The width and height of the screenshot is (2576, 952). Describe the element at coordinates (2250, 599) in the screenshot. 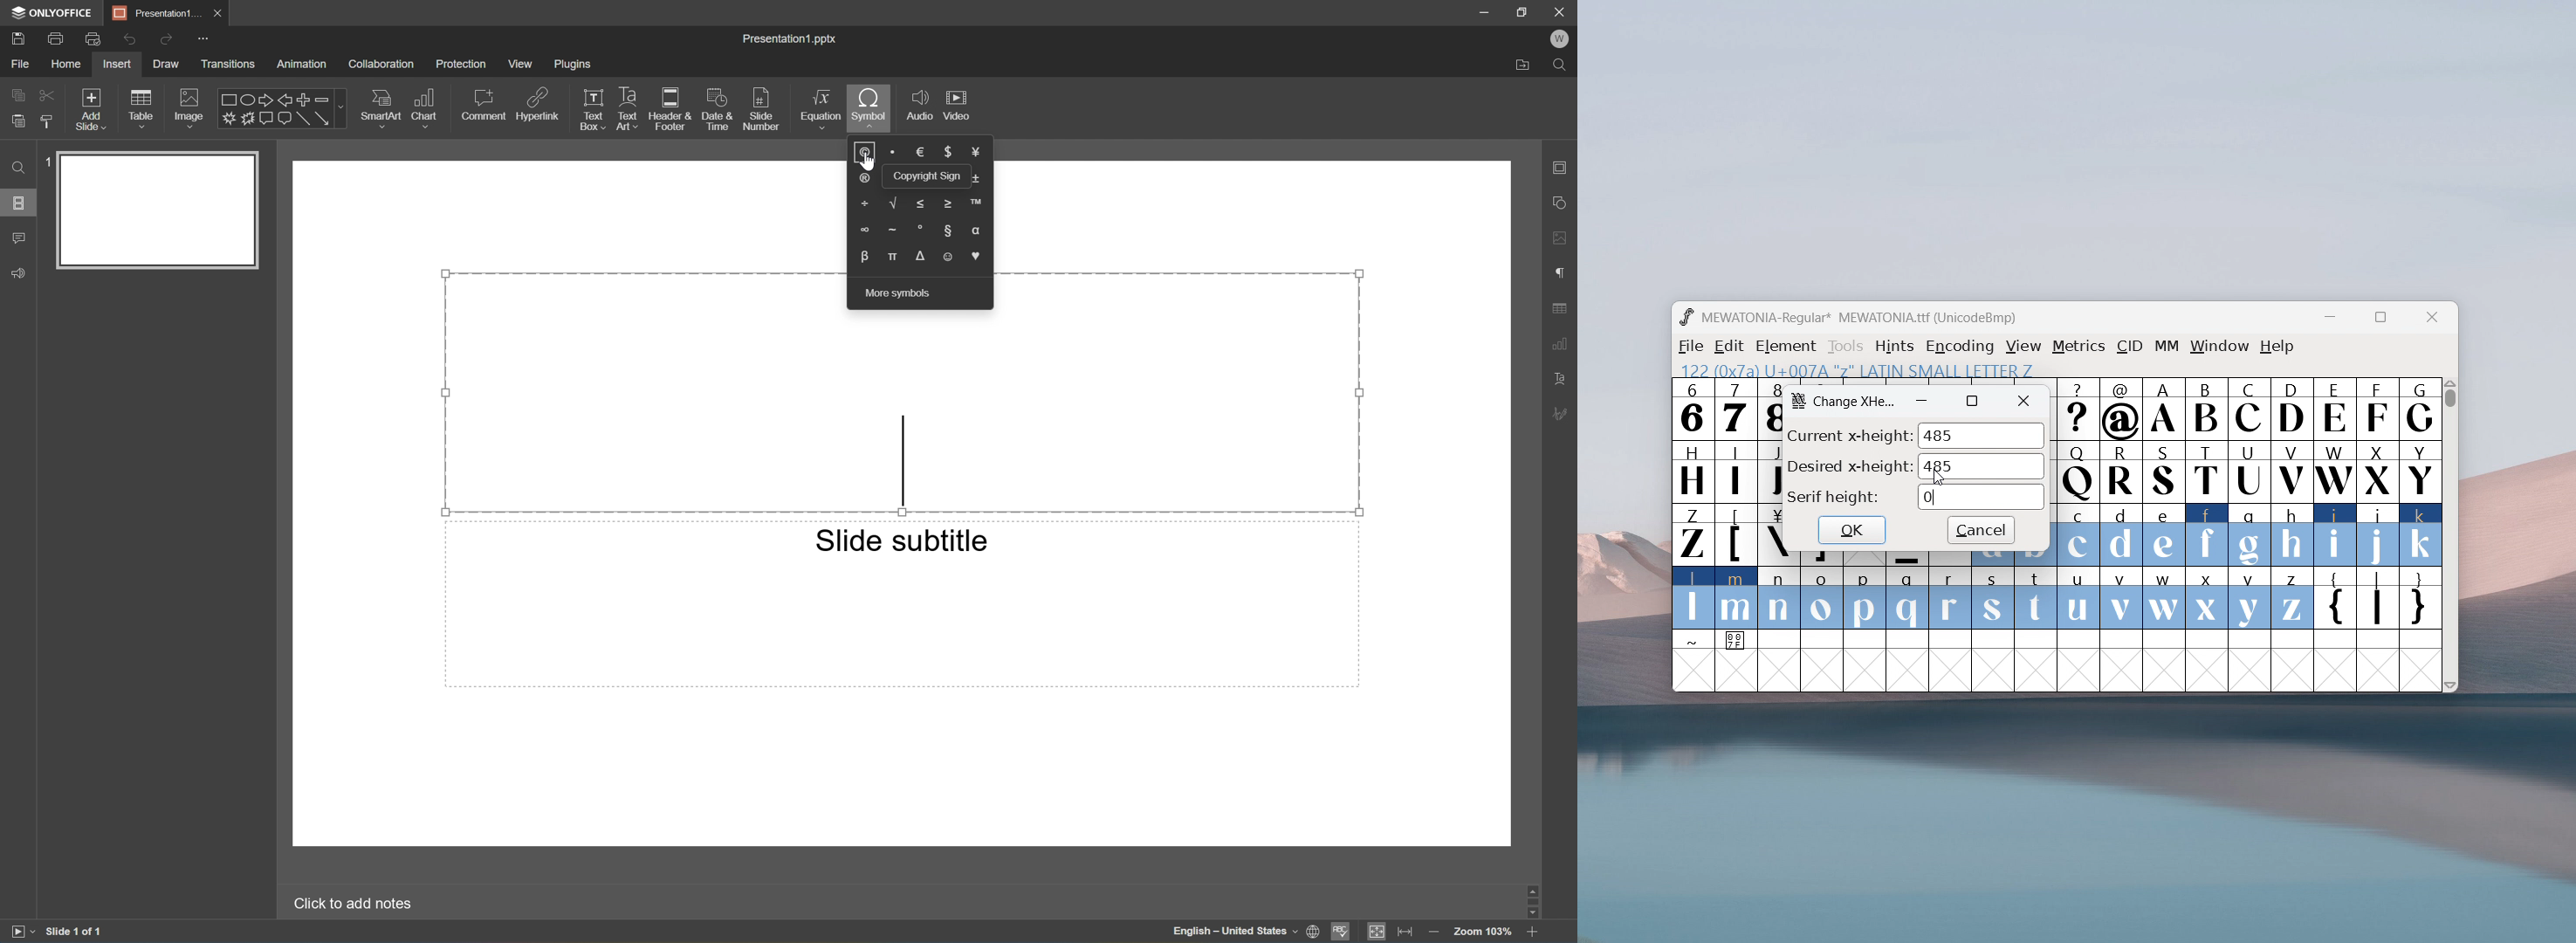

I see `y` at that location.